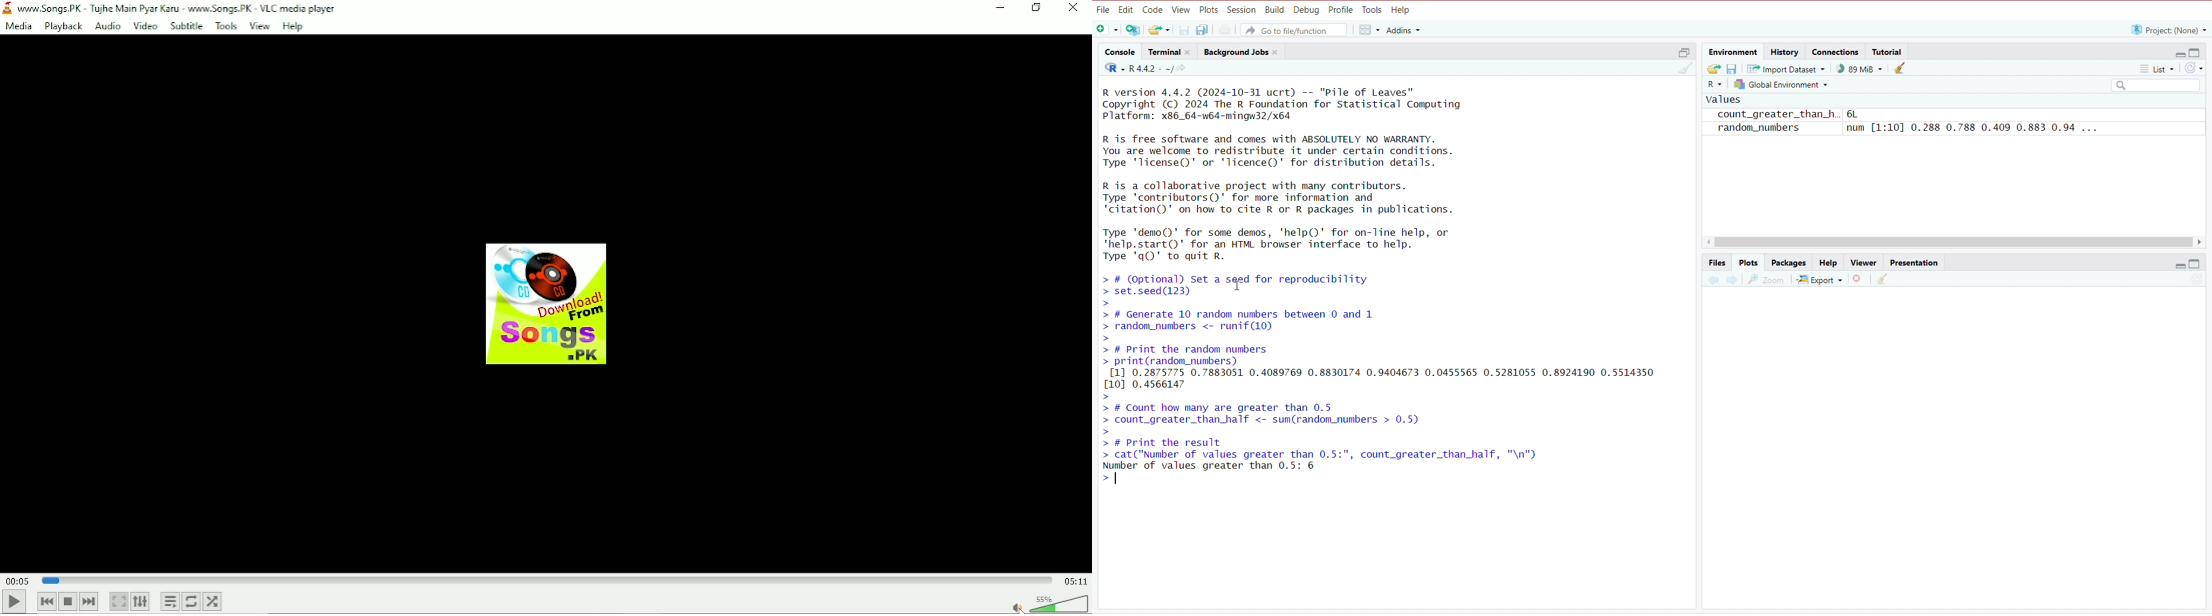 This screenshot has width=2212, height=616. I want to click on Zoom, so click(1767, 280).